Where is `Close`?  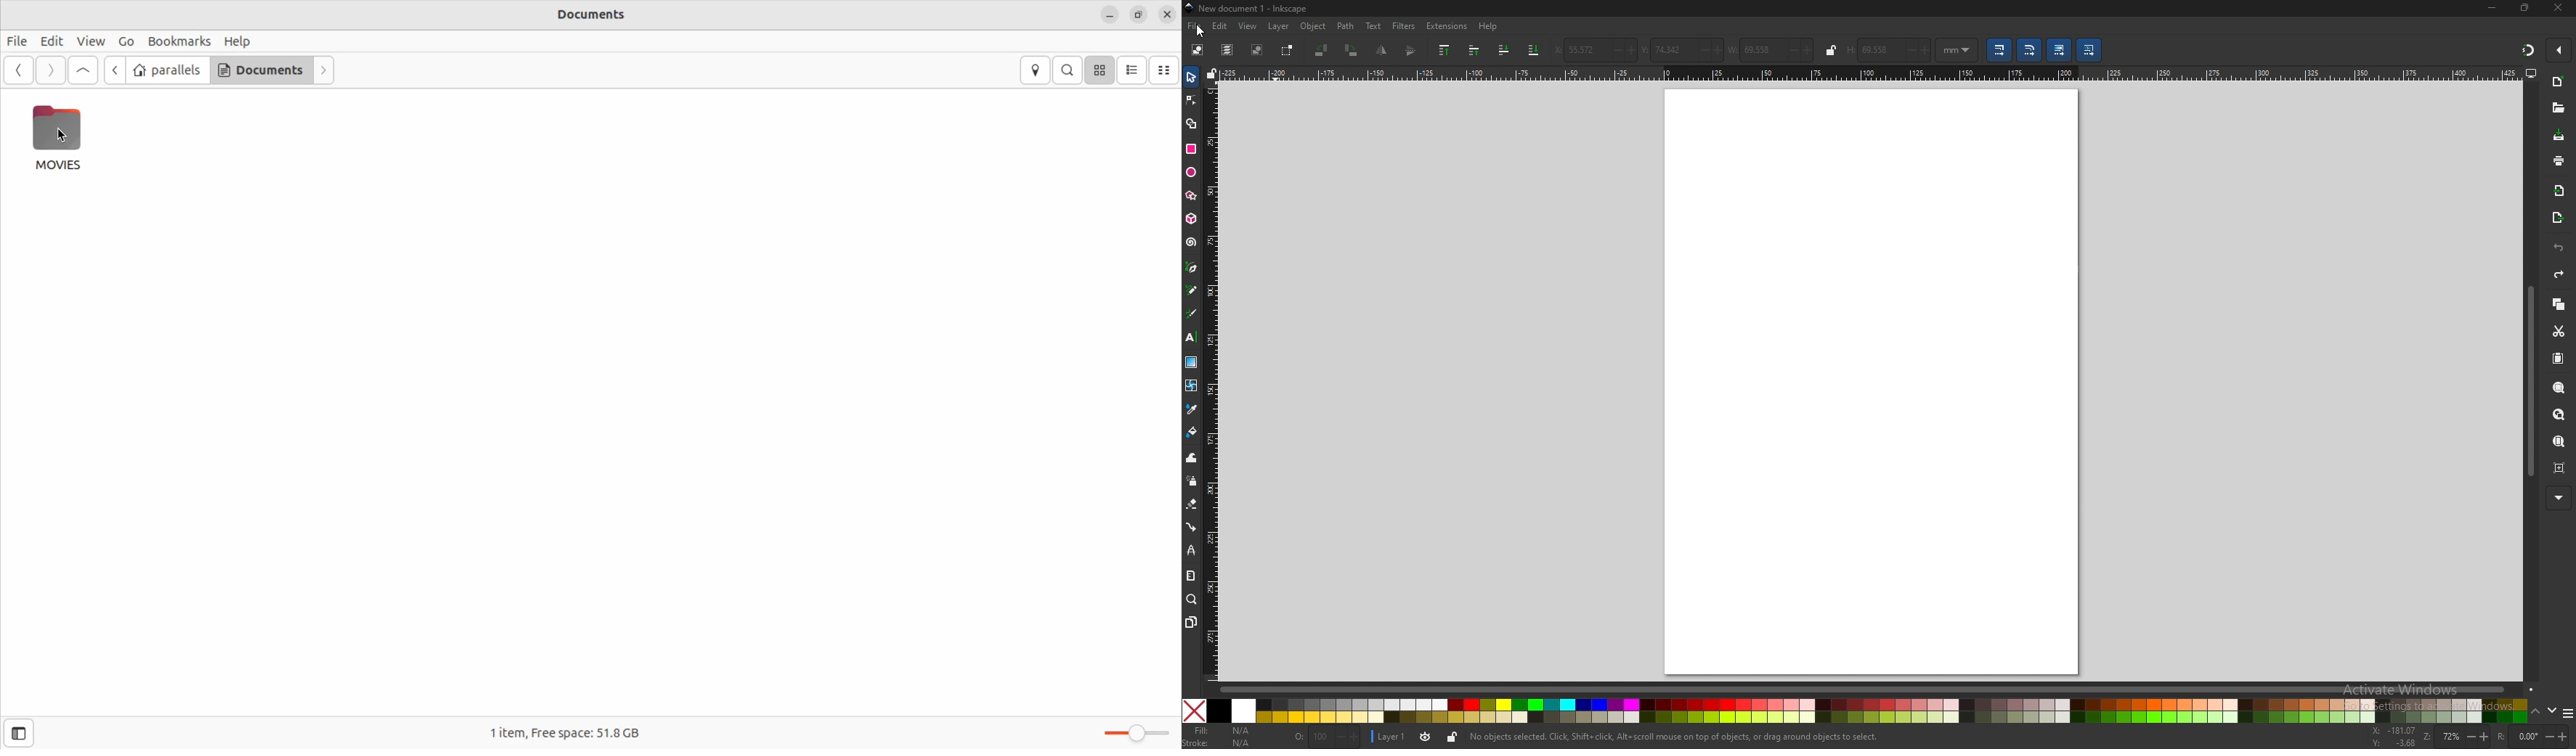 Close is located at coordinates (1194, 710).